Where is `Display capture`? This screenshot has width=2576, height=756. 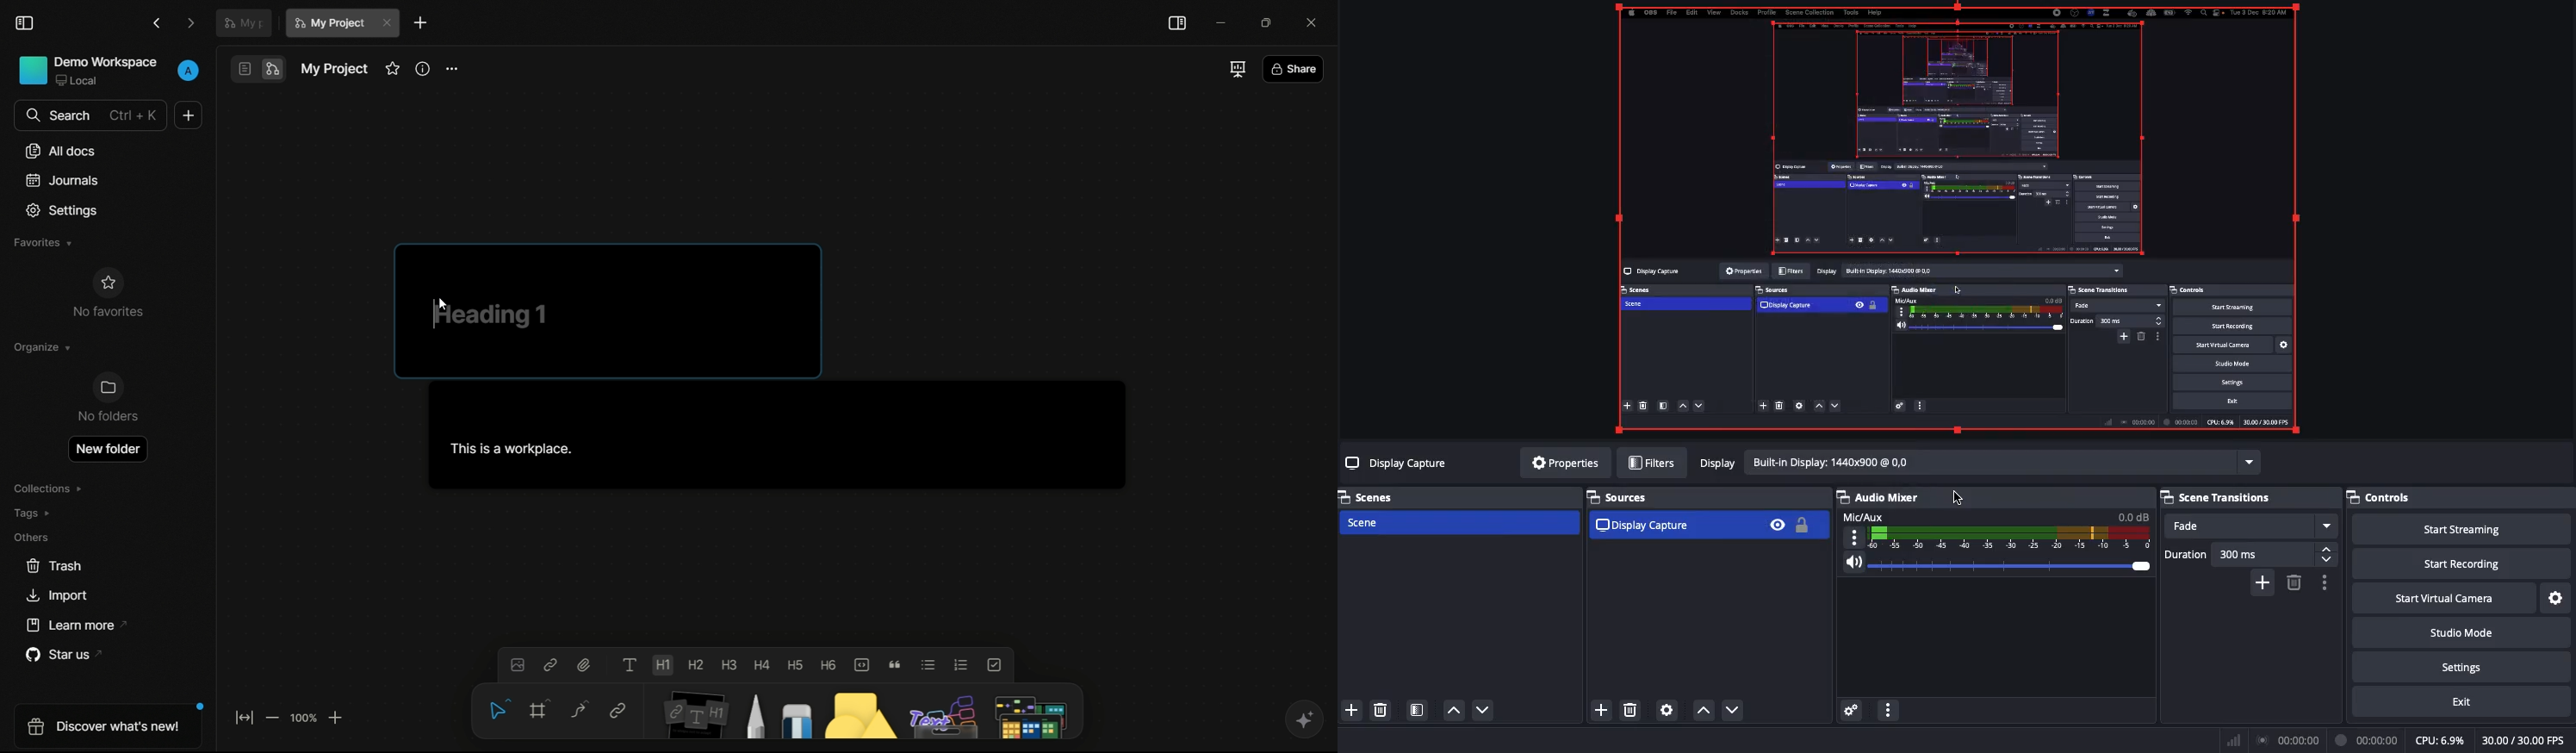
Display capture is located at coordinates (1640, 526).